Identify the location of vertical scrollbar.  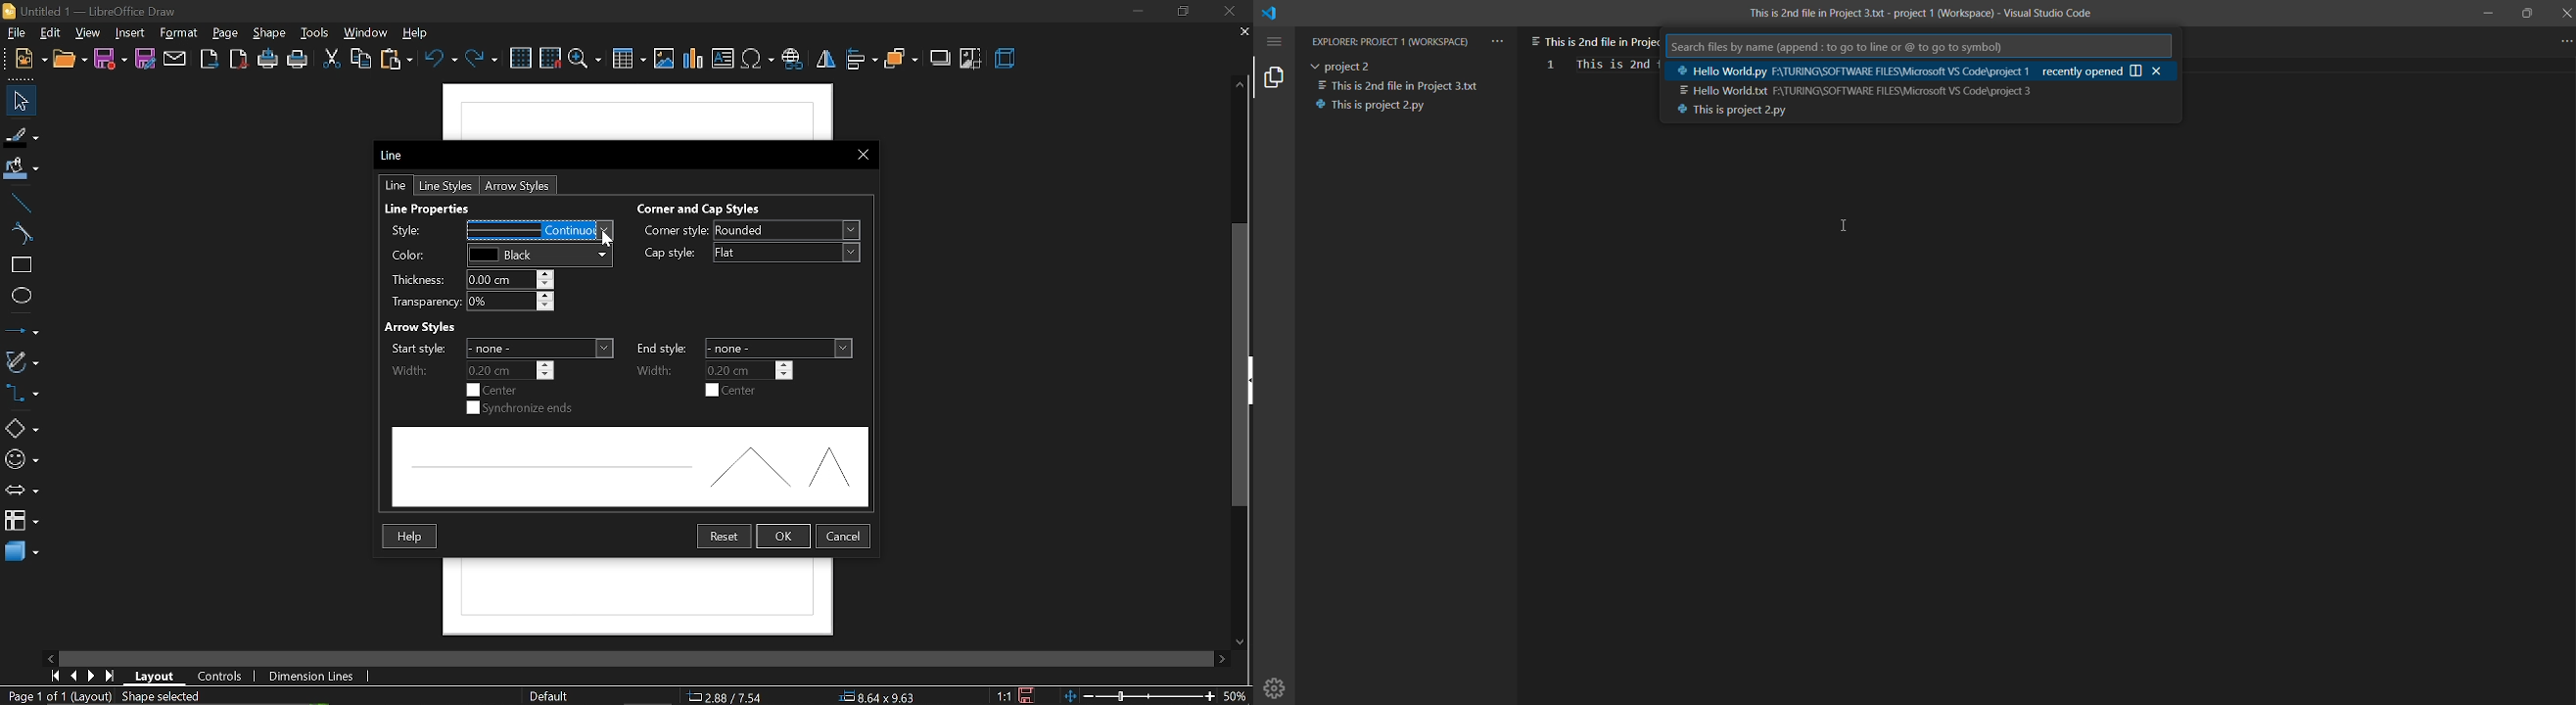
(1242, 364).